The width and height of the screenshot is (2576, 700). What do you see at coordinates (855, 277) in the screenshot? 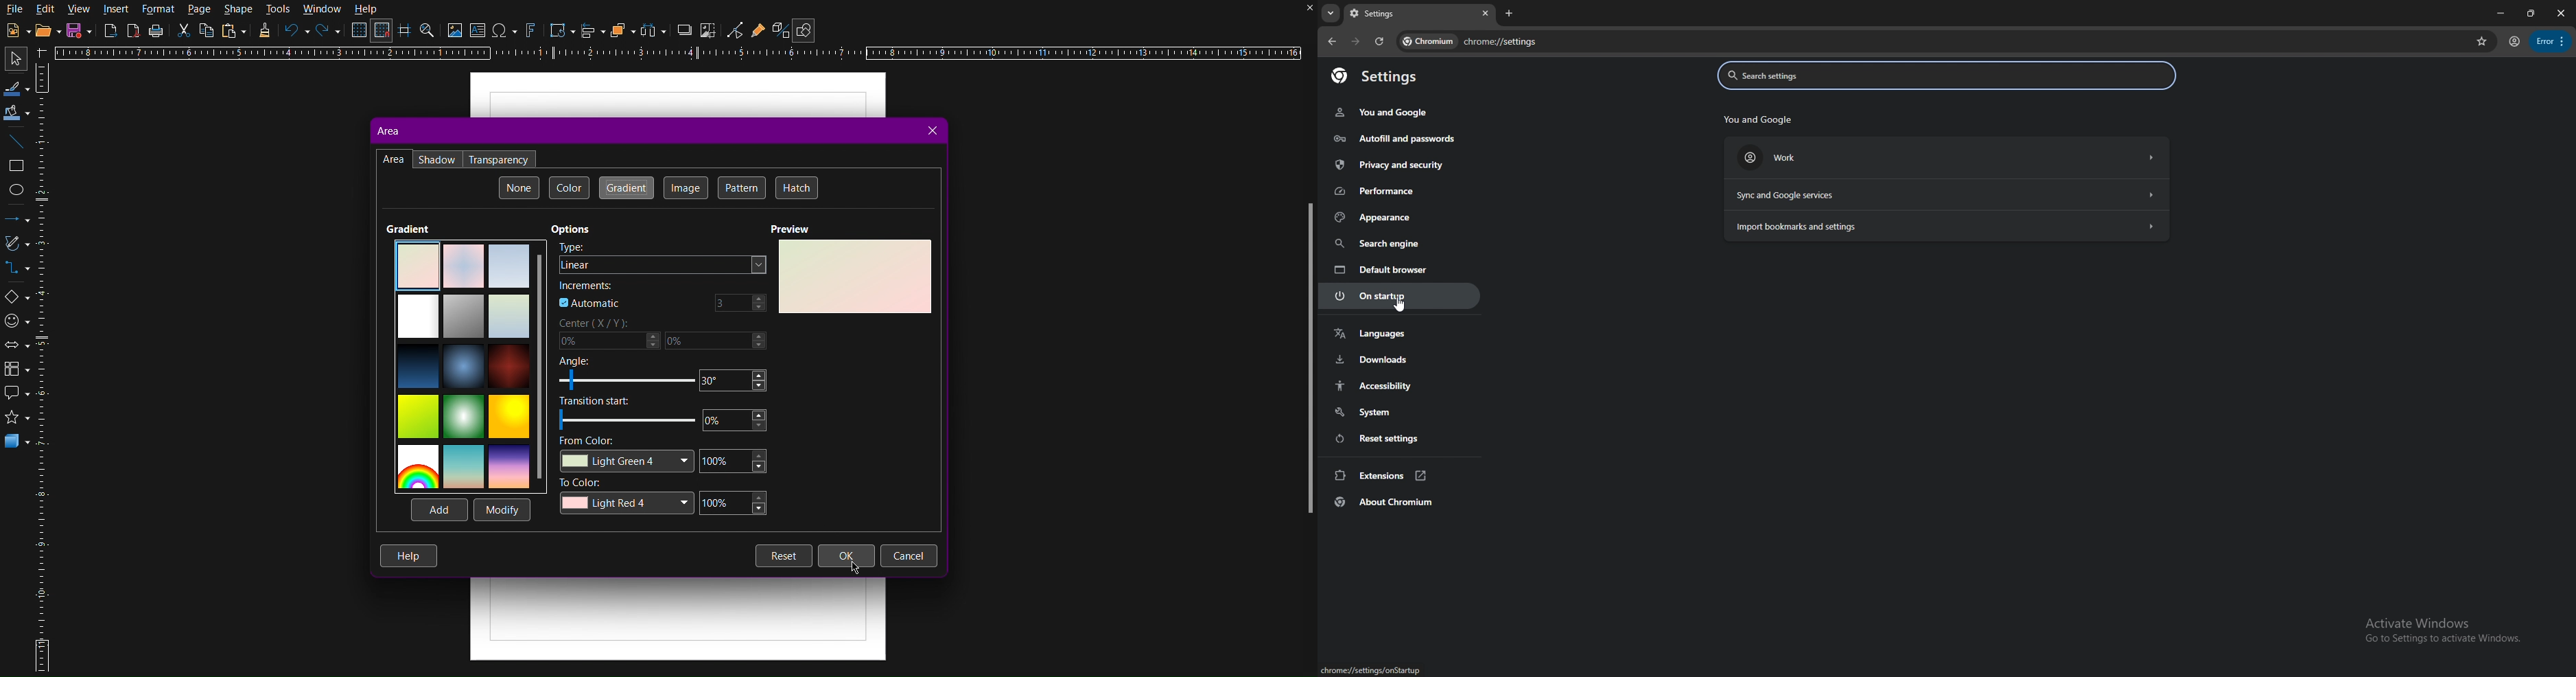
I see `Preview Color` at bounding box center [855, 277].